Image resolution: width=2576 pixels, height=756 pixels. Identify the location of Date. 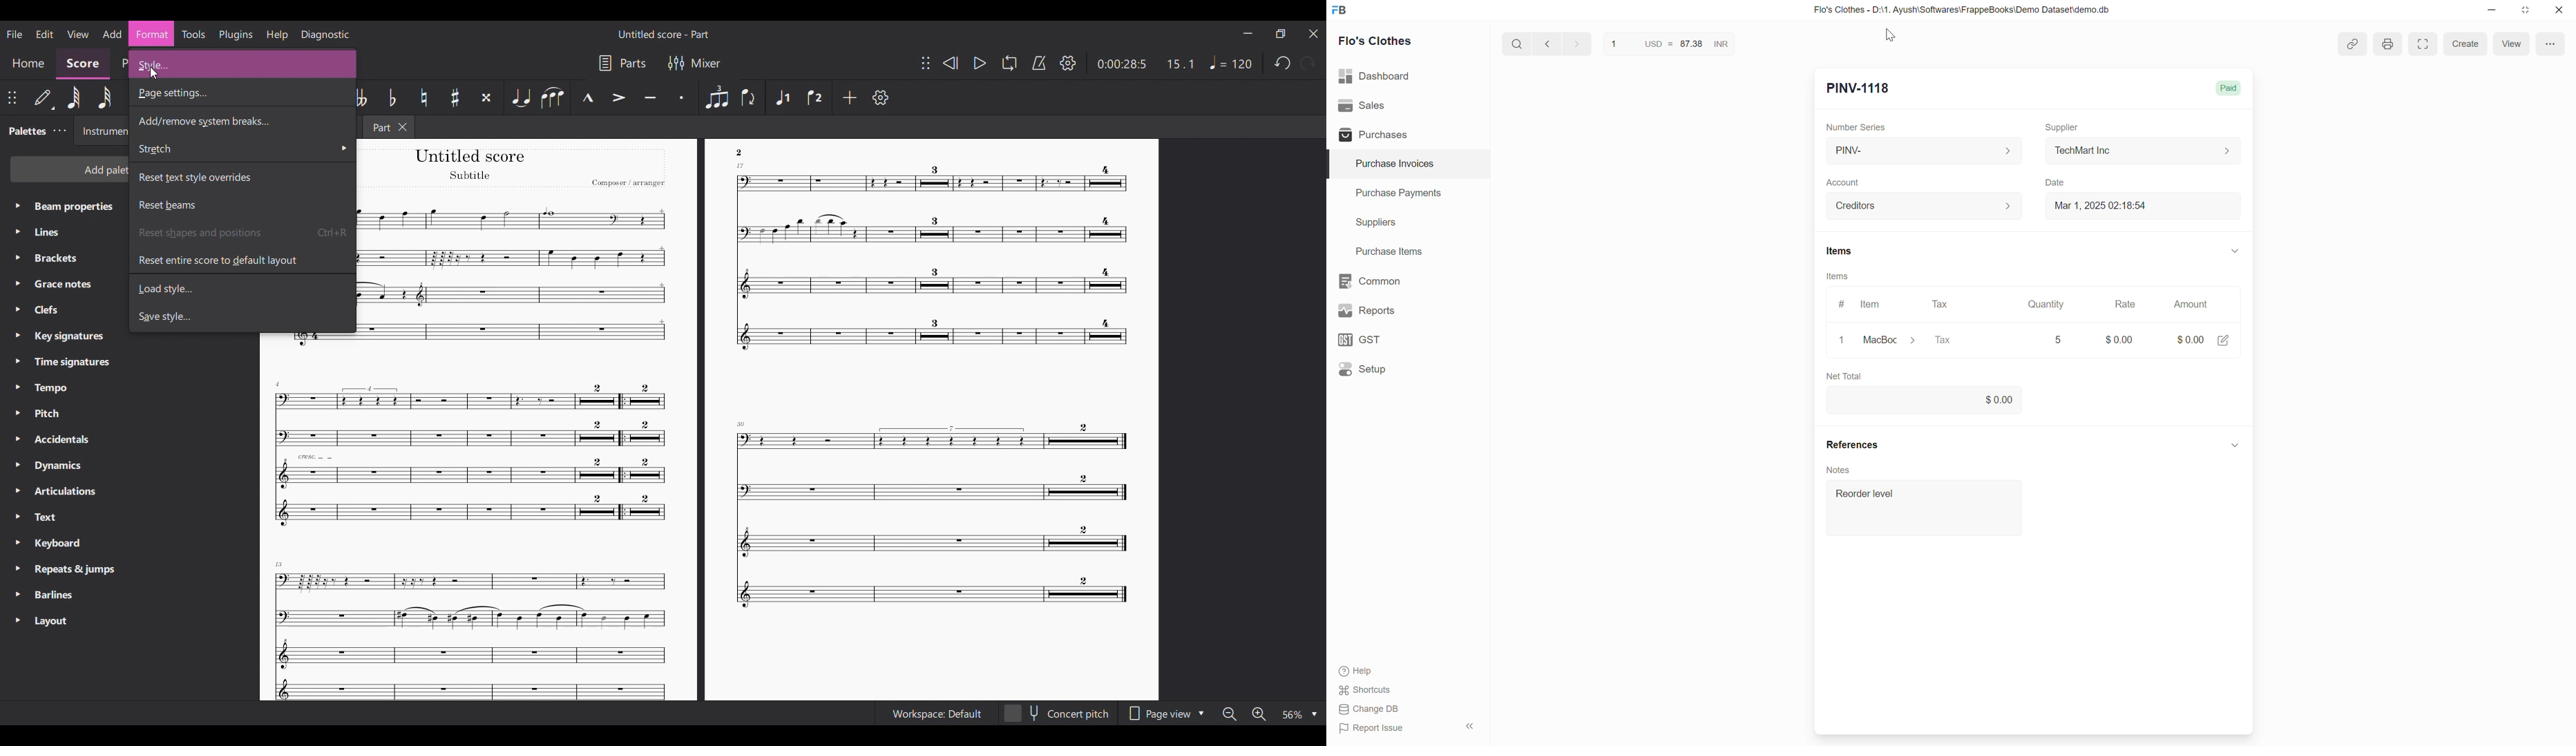
(2056, 183).